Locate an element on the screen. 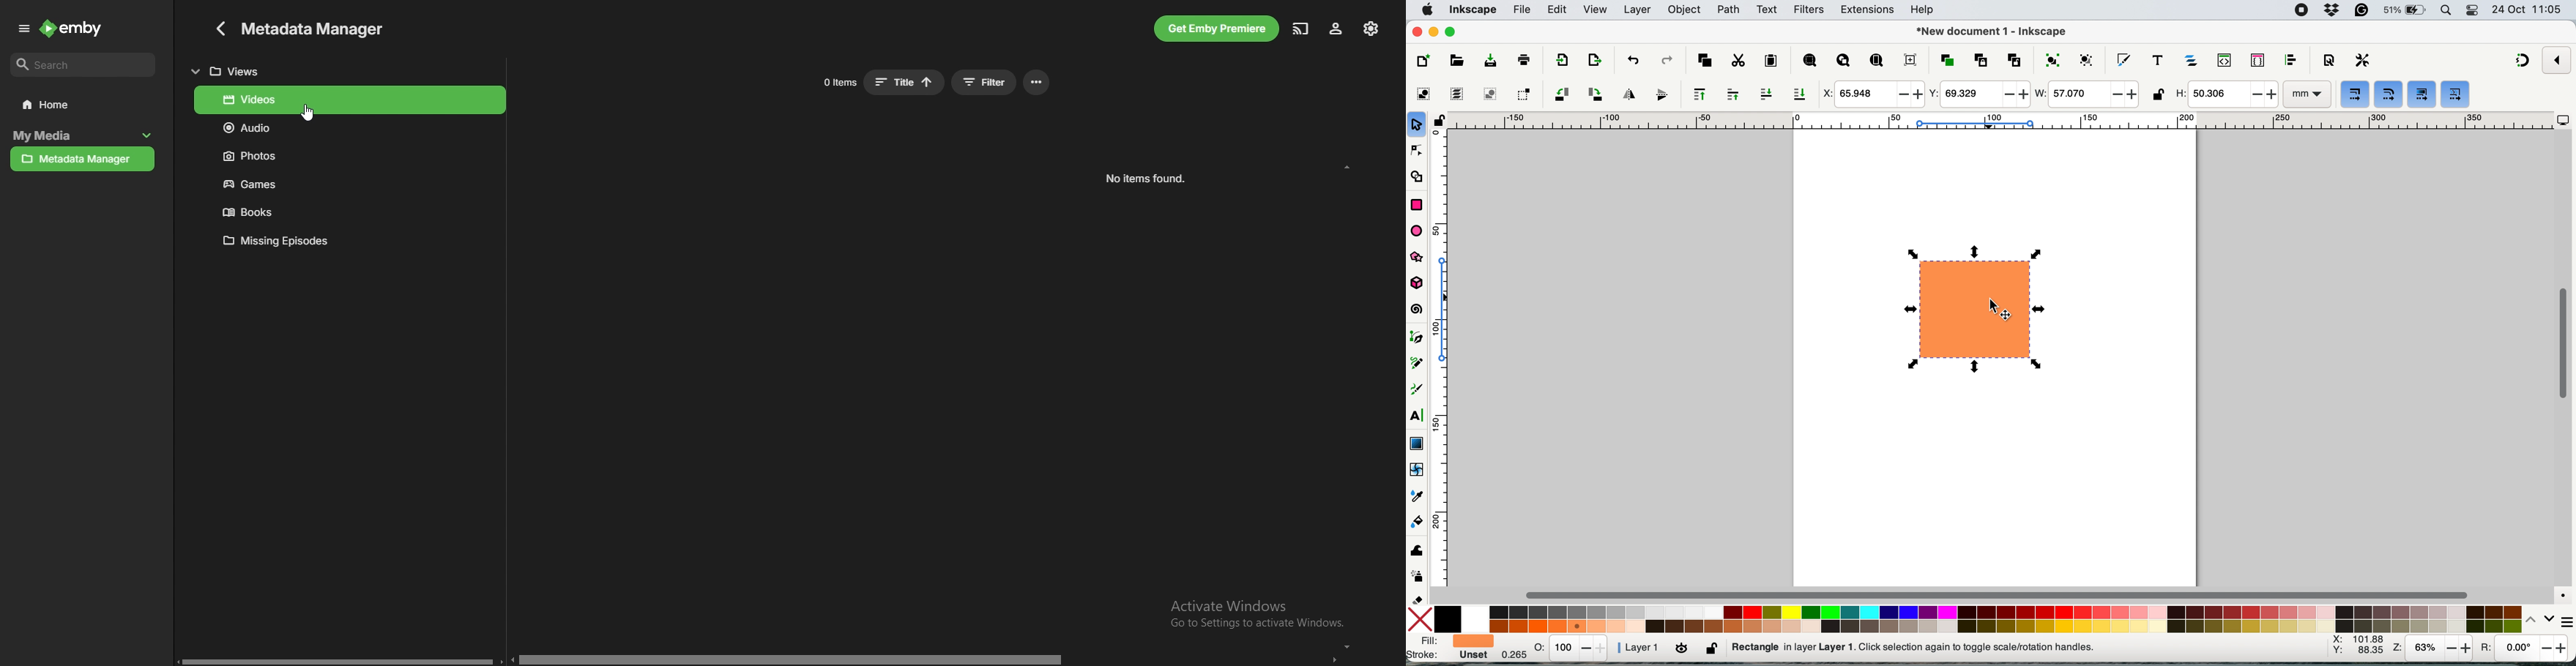  go right is located at coordinates (1335, 660).